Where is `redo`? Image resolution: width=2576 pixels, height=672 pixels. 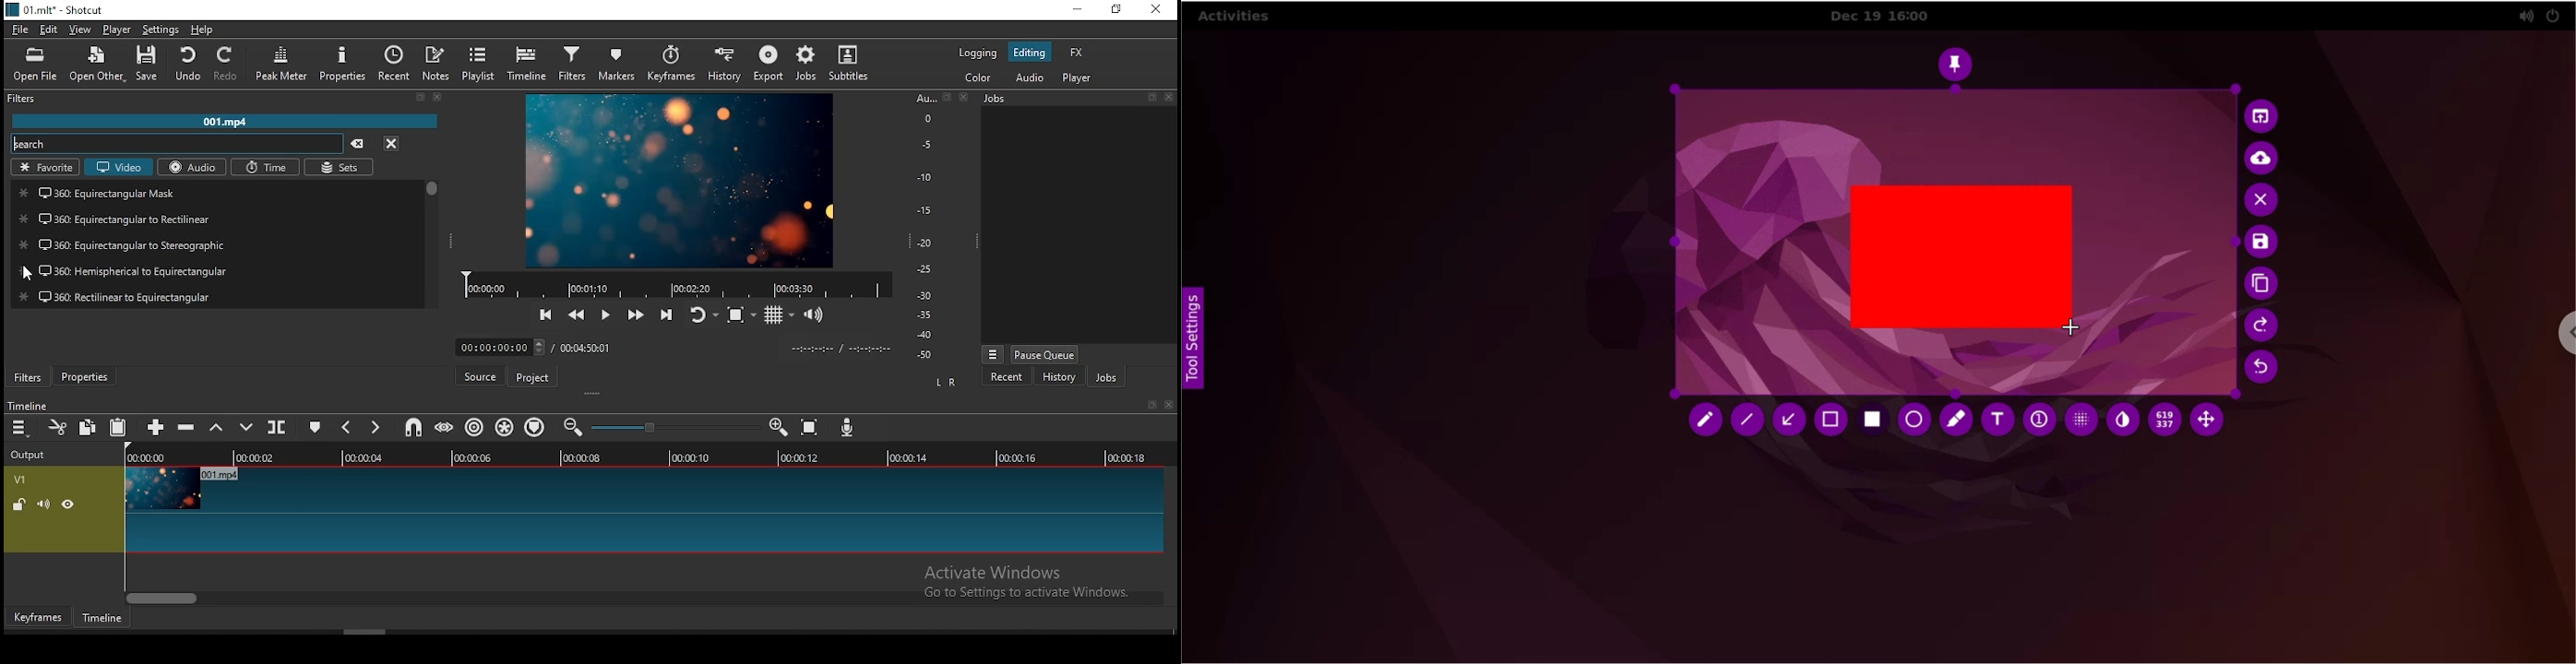 redo is located at coordinates (2262, 326).